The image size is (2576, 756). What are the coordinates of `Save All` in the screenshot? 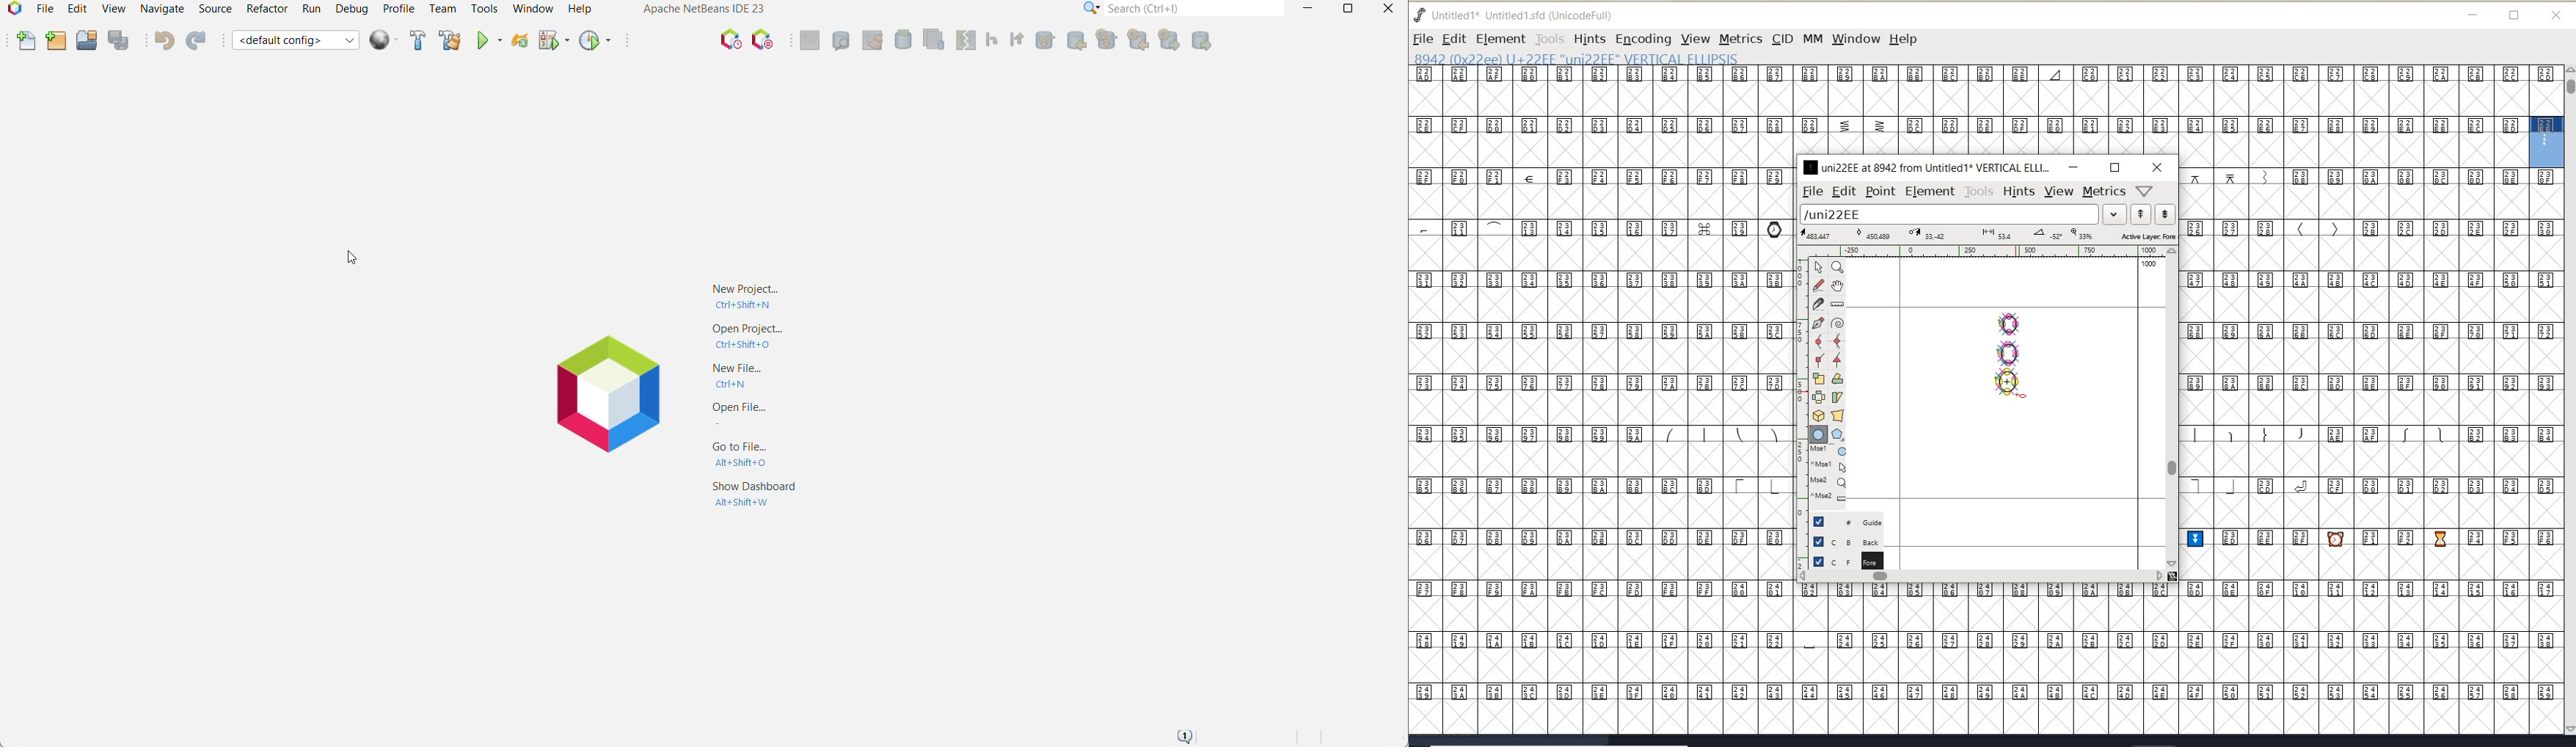 It's located at (120, 40).